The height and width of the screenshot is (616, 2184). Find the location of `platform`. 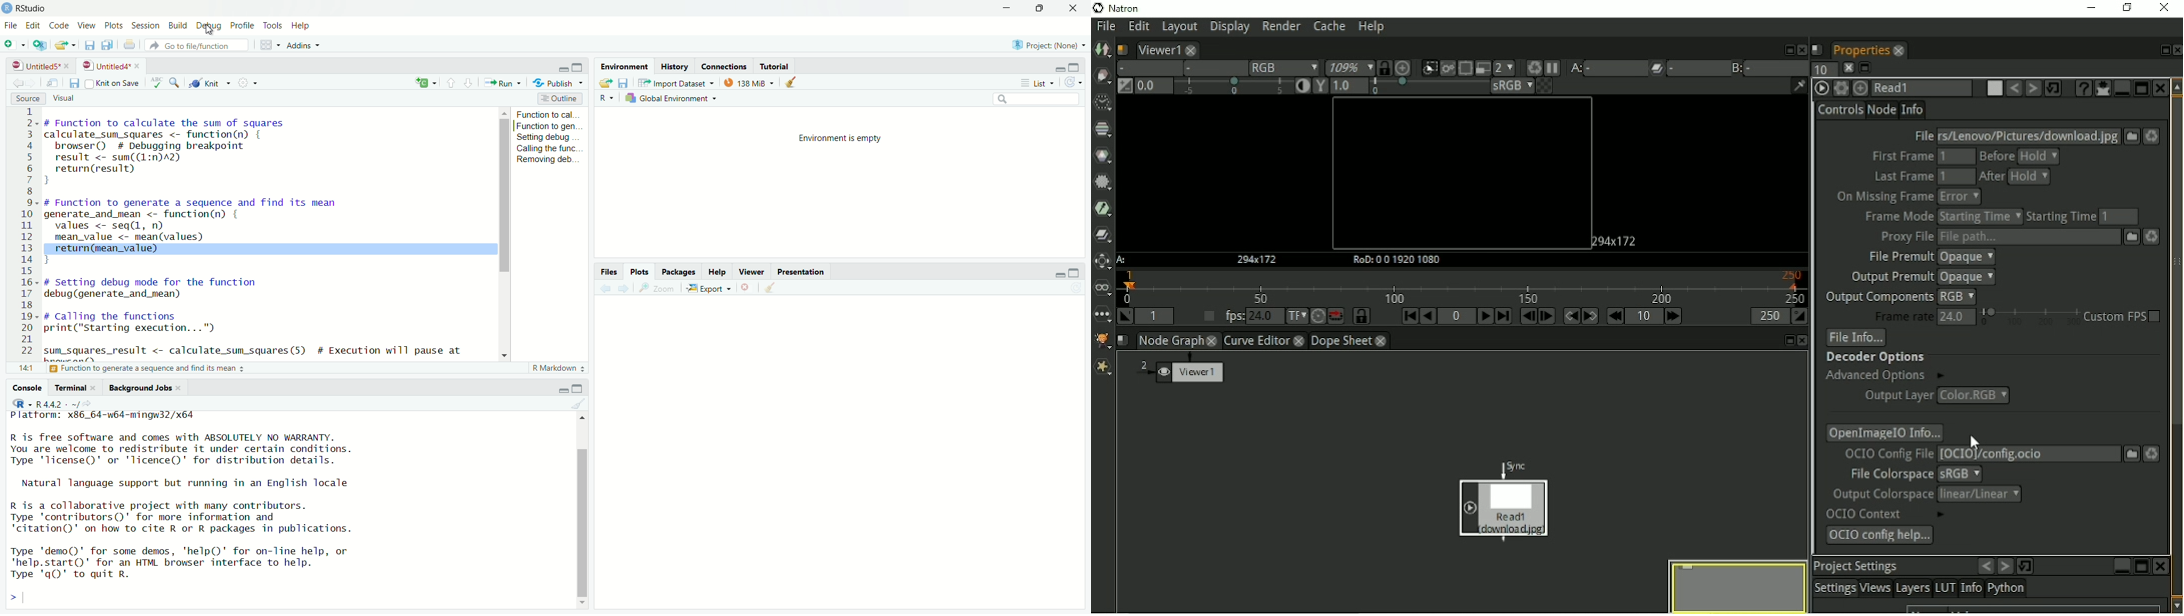

platform is located at coordinates (102, 417).